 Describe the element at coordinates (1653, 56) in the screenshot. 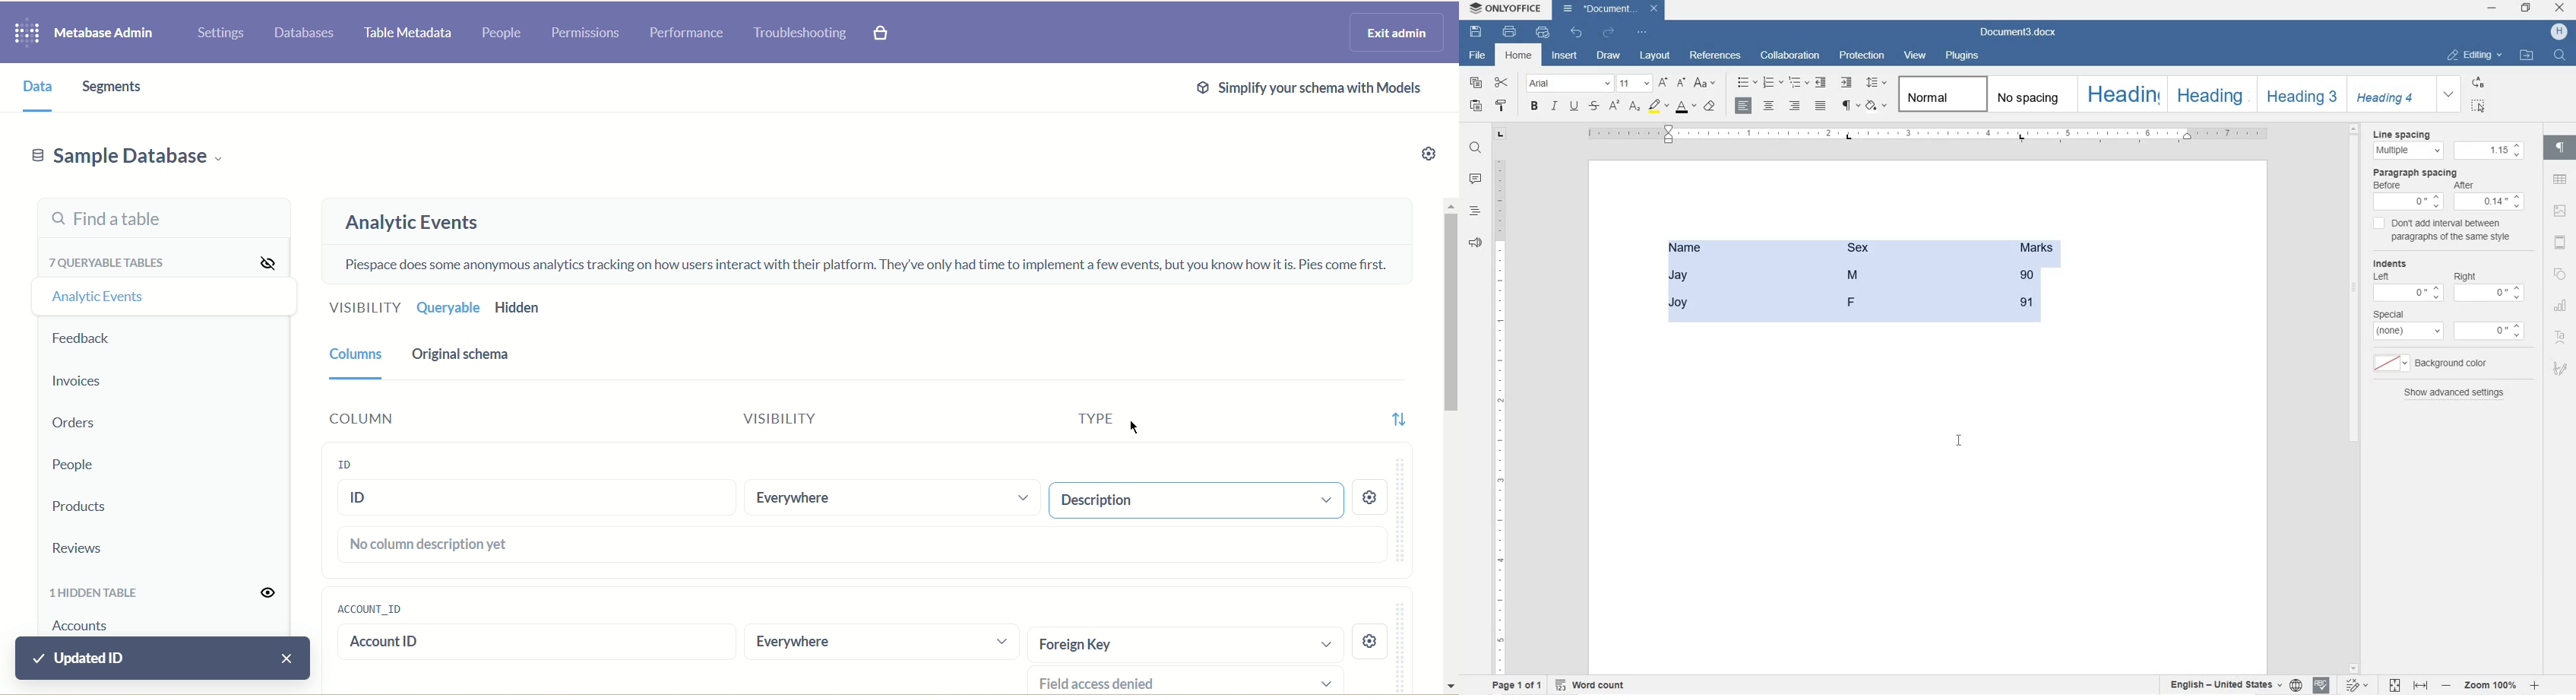

I see `LAYOUT` at that location.